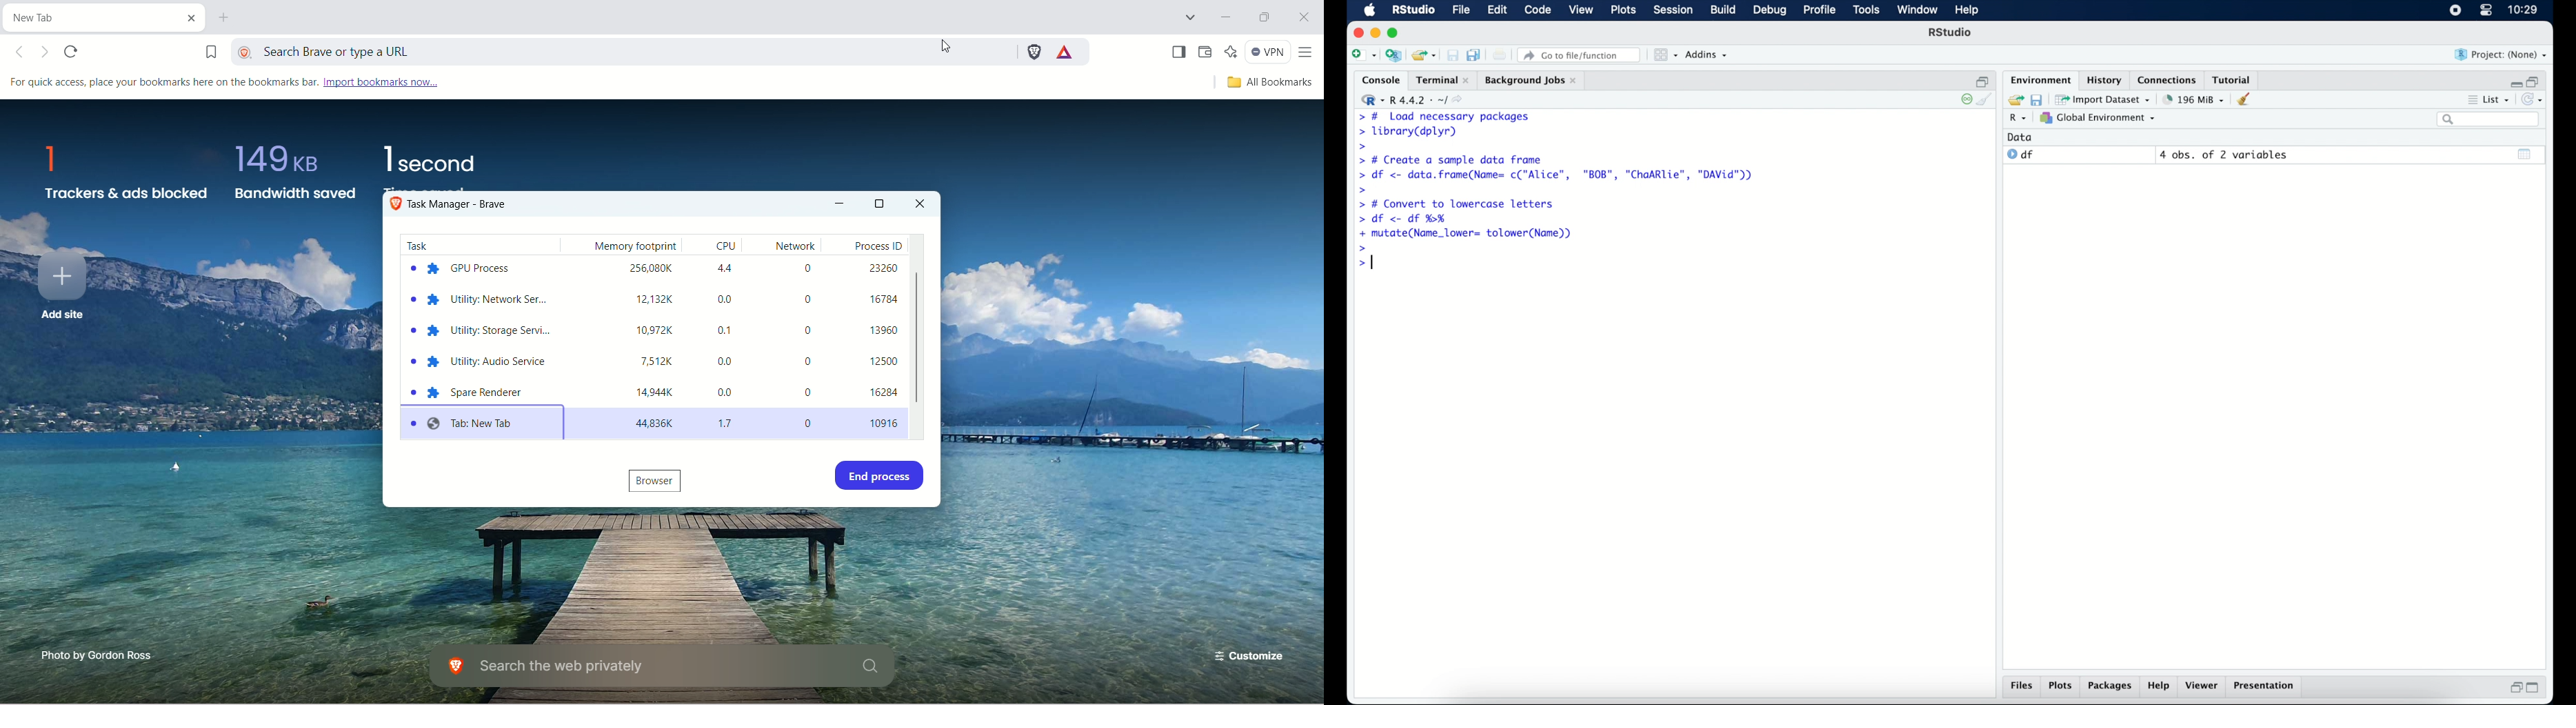  What do you see at coordinates (1439, 80) in the screenshot?
I see `Terminal` at bounding box center [1439, 80].